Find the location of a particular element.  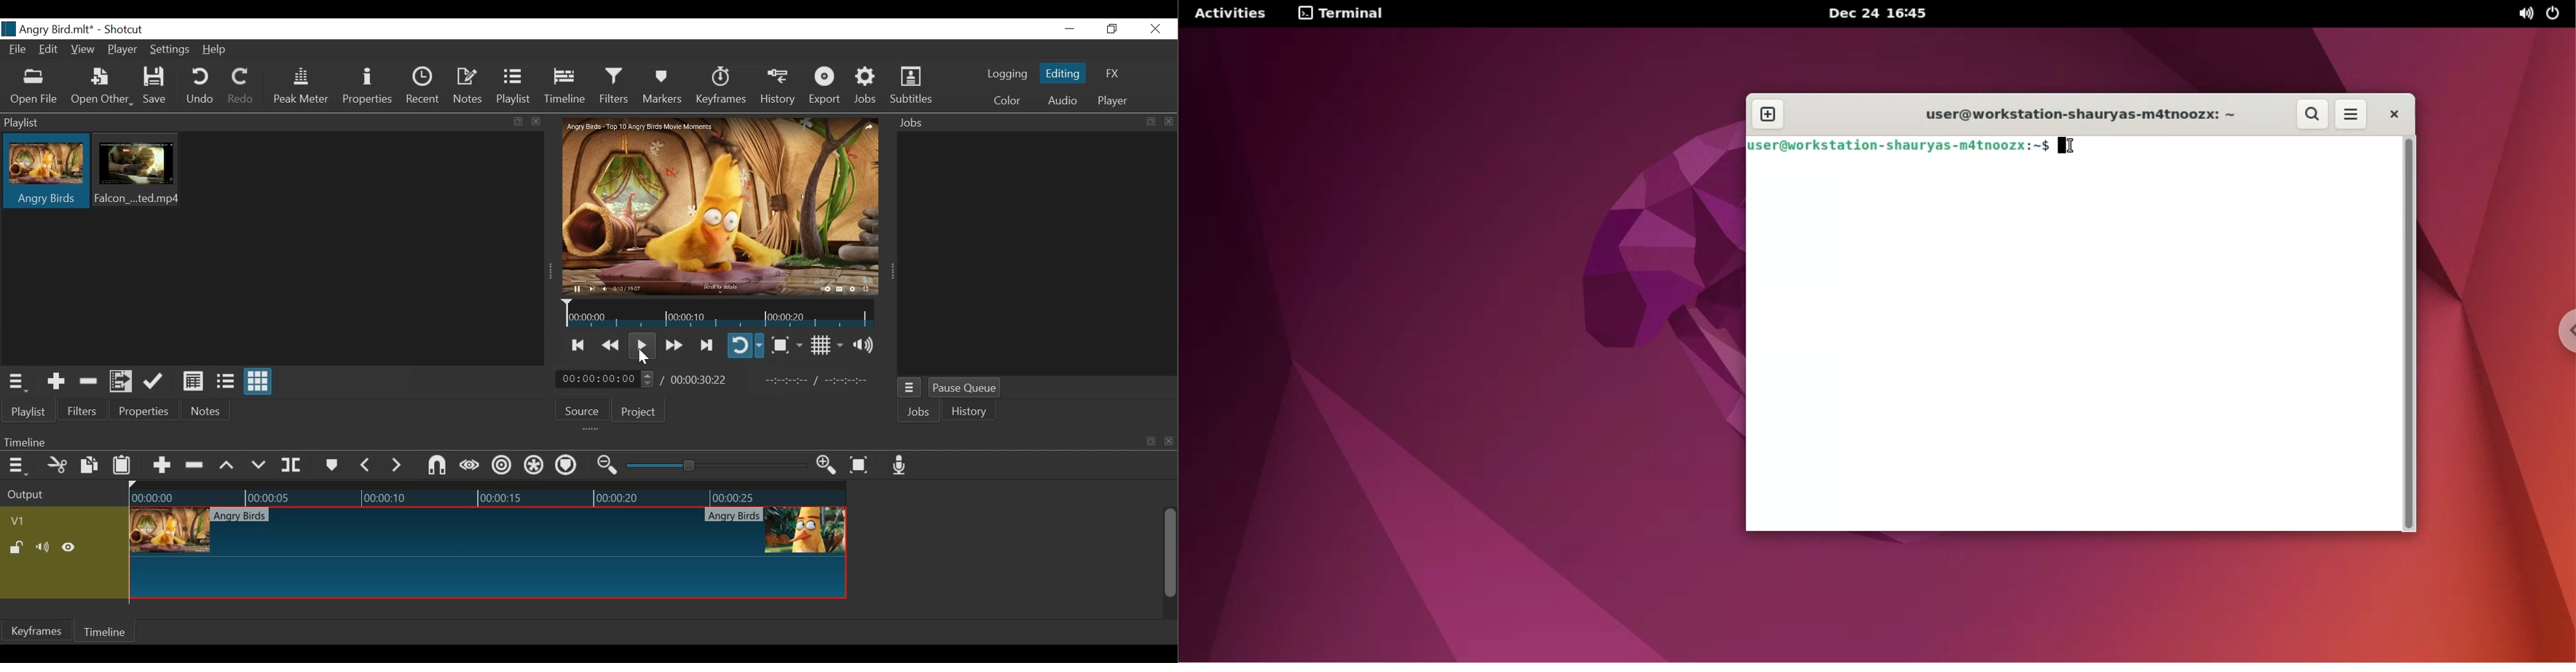

Jobs Panel is located at coordinates (1036, 254).